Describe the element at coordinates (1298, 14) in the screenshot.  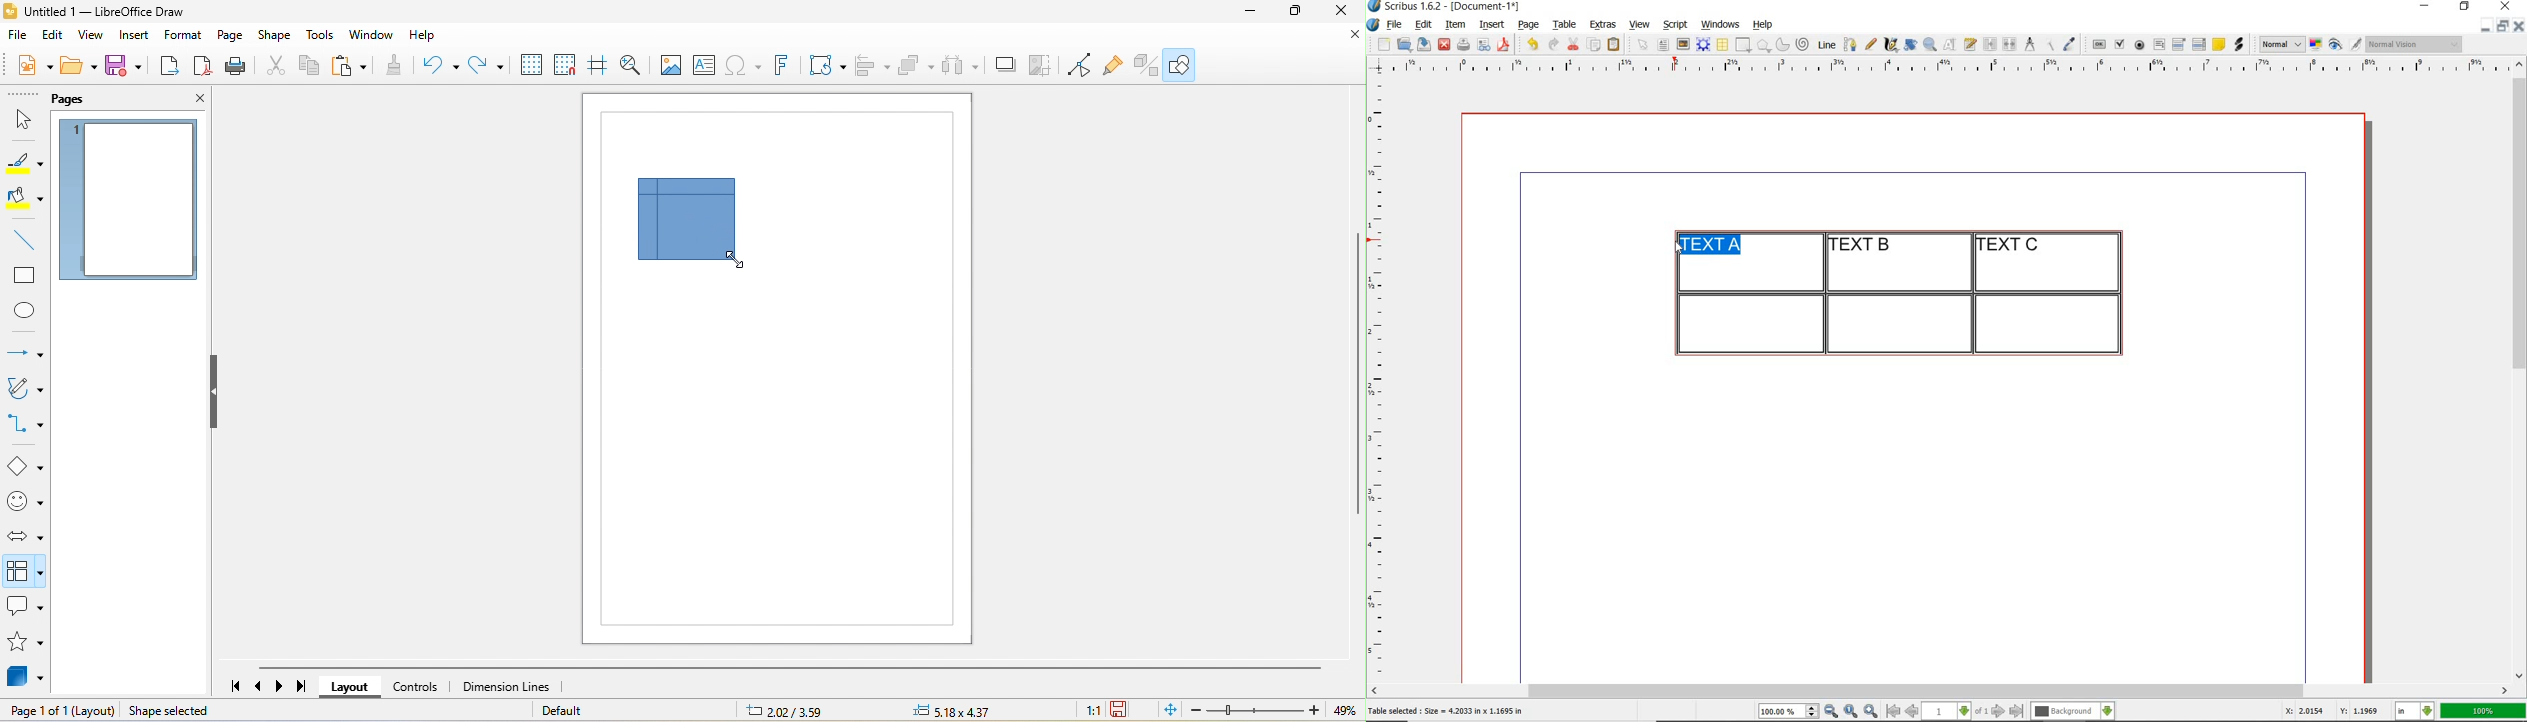
I see `maximize` at that location.